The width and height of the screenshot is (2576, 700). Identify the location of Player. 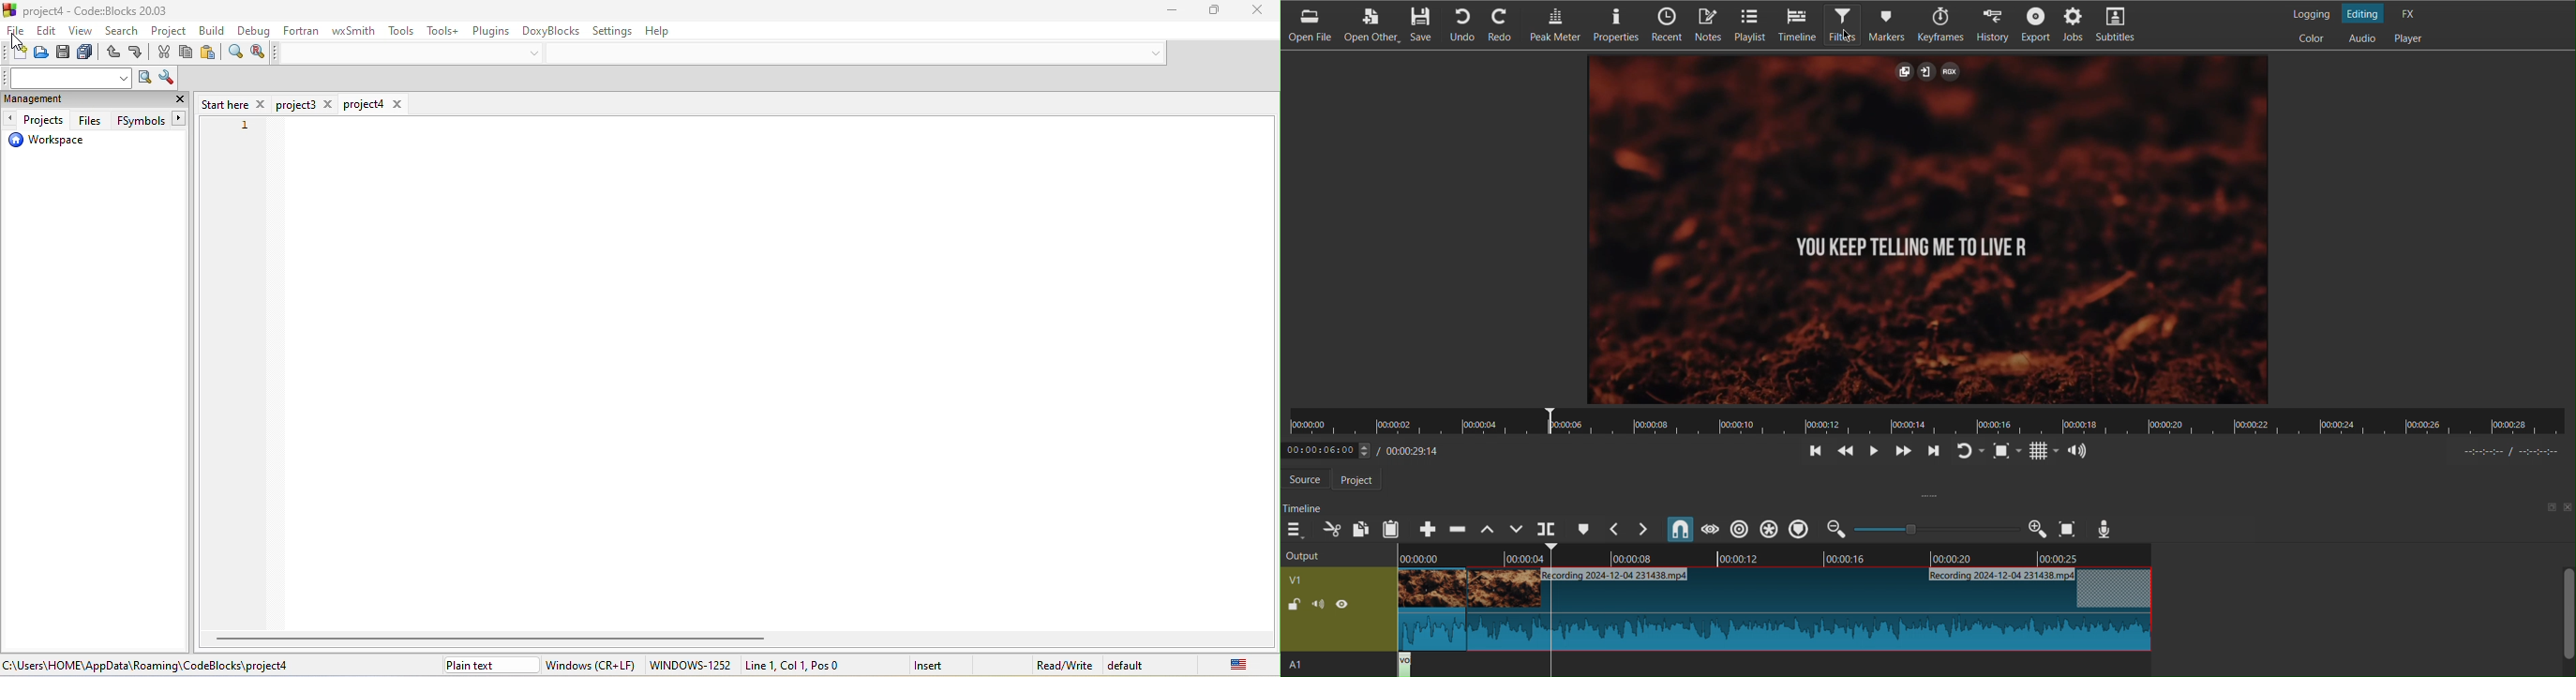
(2411, 39).